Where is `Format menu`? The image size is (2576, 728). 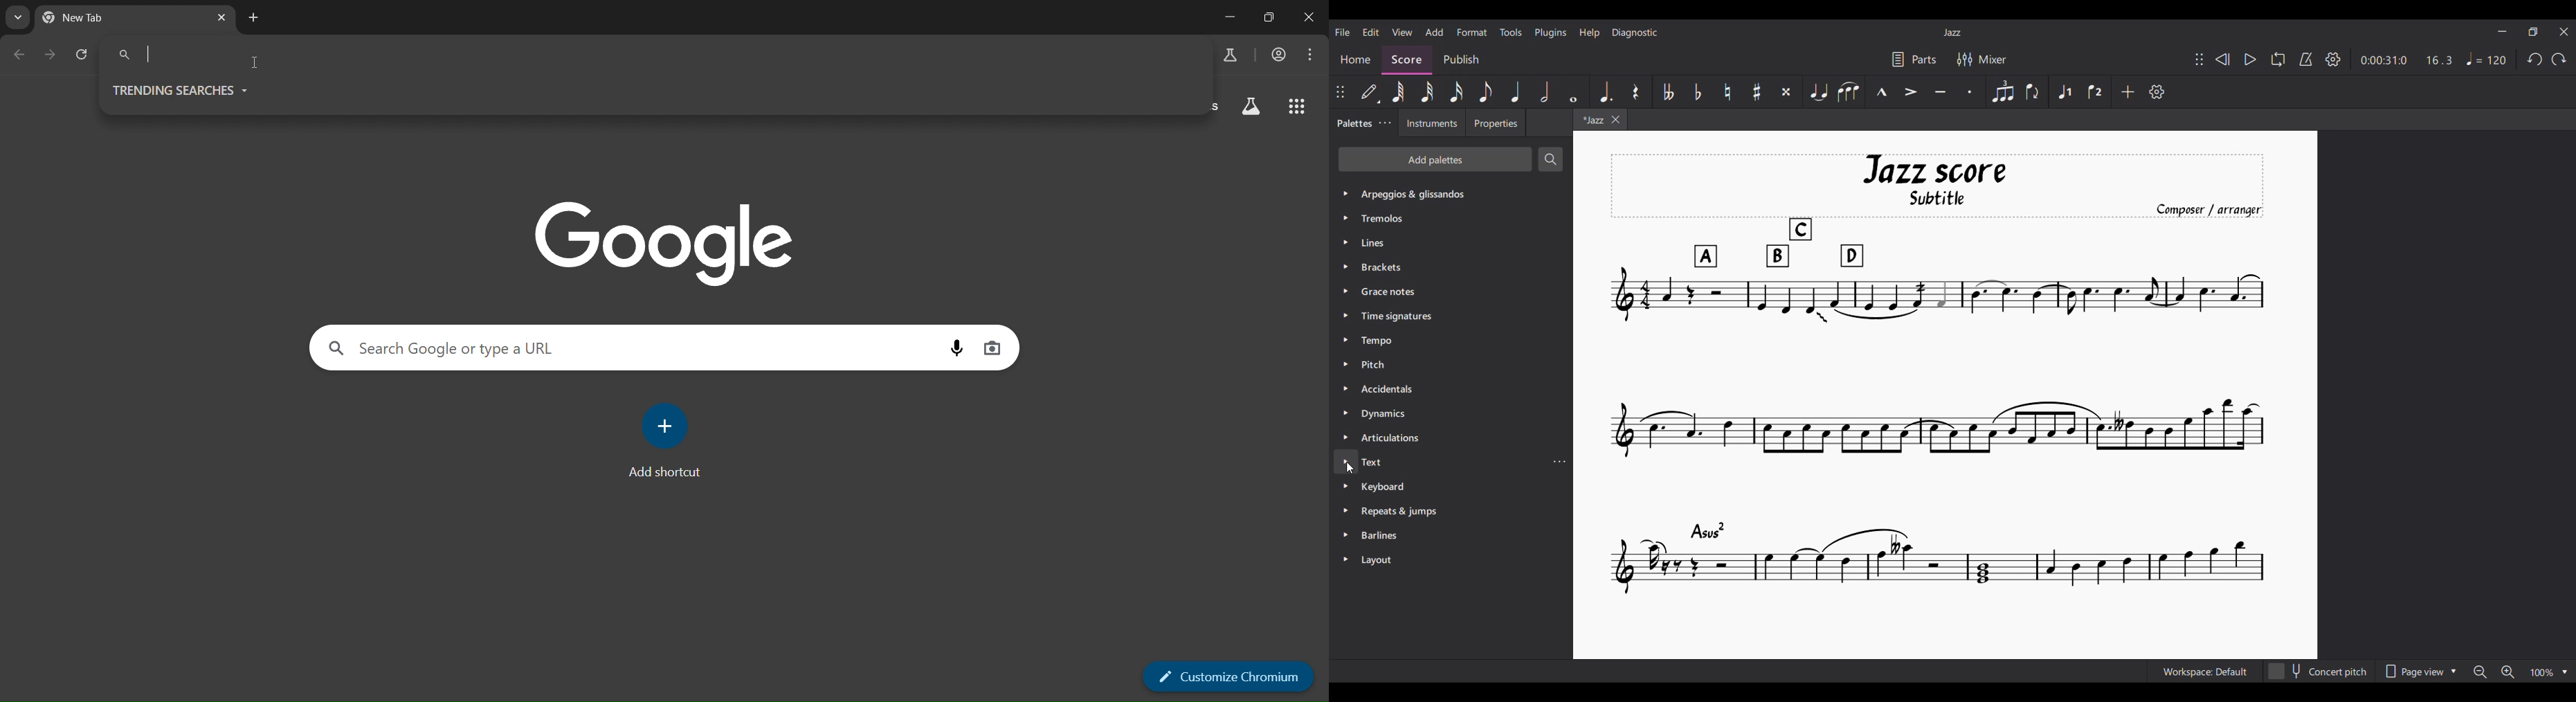 Format menu is located at coordinates (1472, 32).